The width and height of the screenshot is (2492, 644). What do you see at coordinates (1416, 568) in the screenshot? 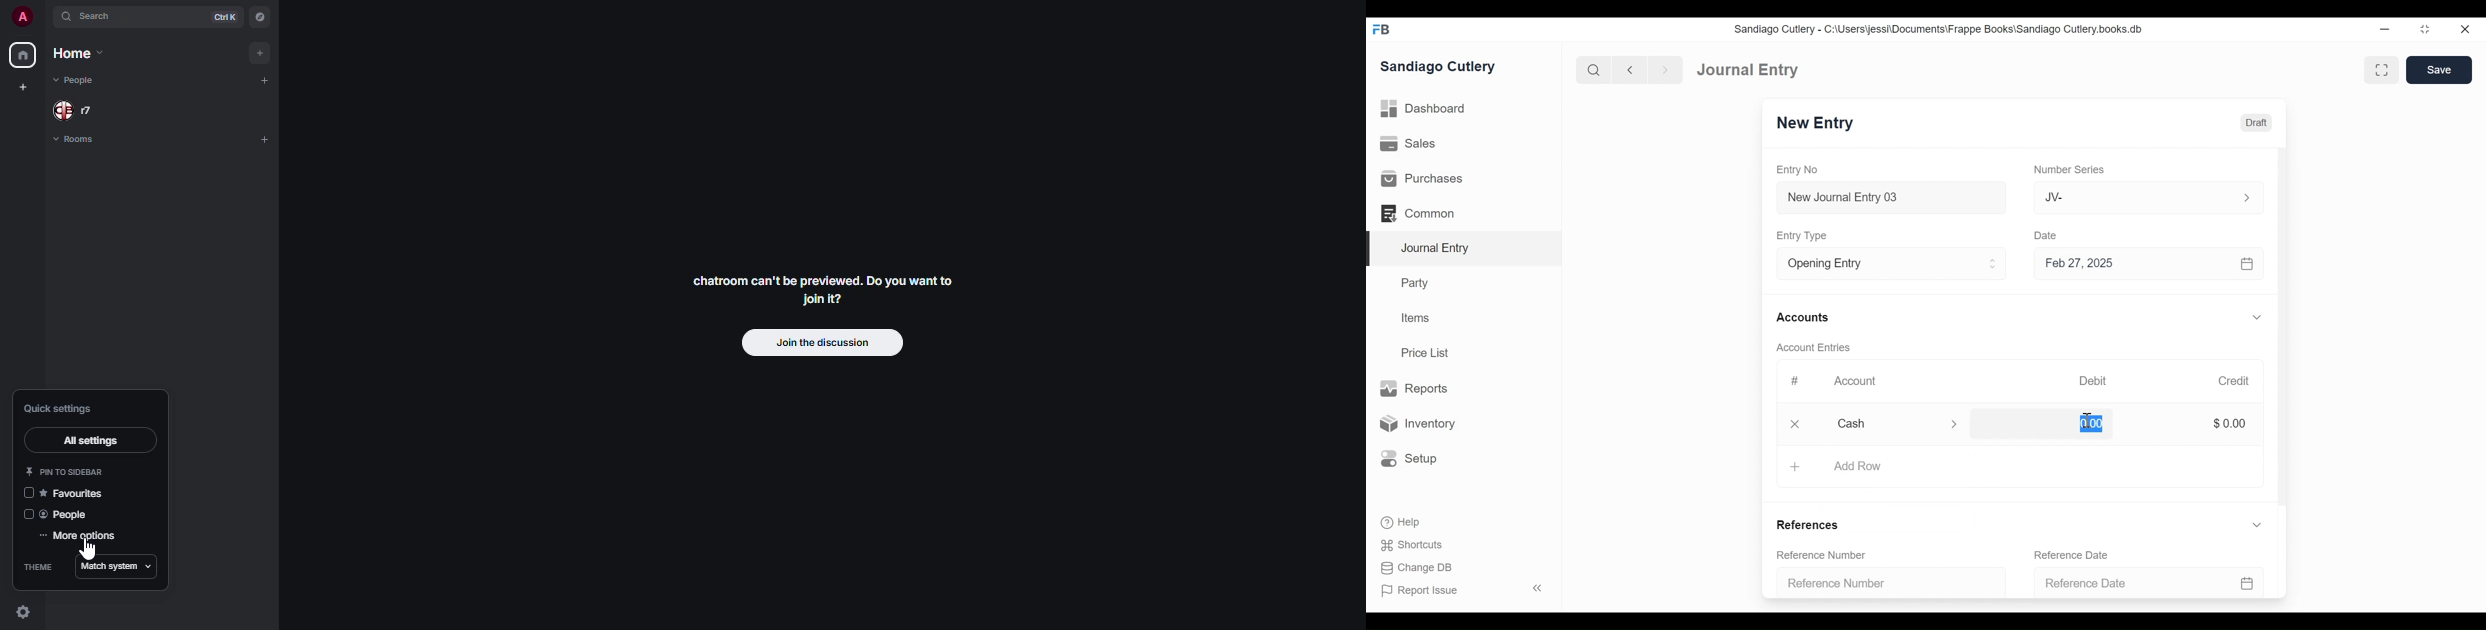
I see `Change DB` at bounding box center [1416, 568].